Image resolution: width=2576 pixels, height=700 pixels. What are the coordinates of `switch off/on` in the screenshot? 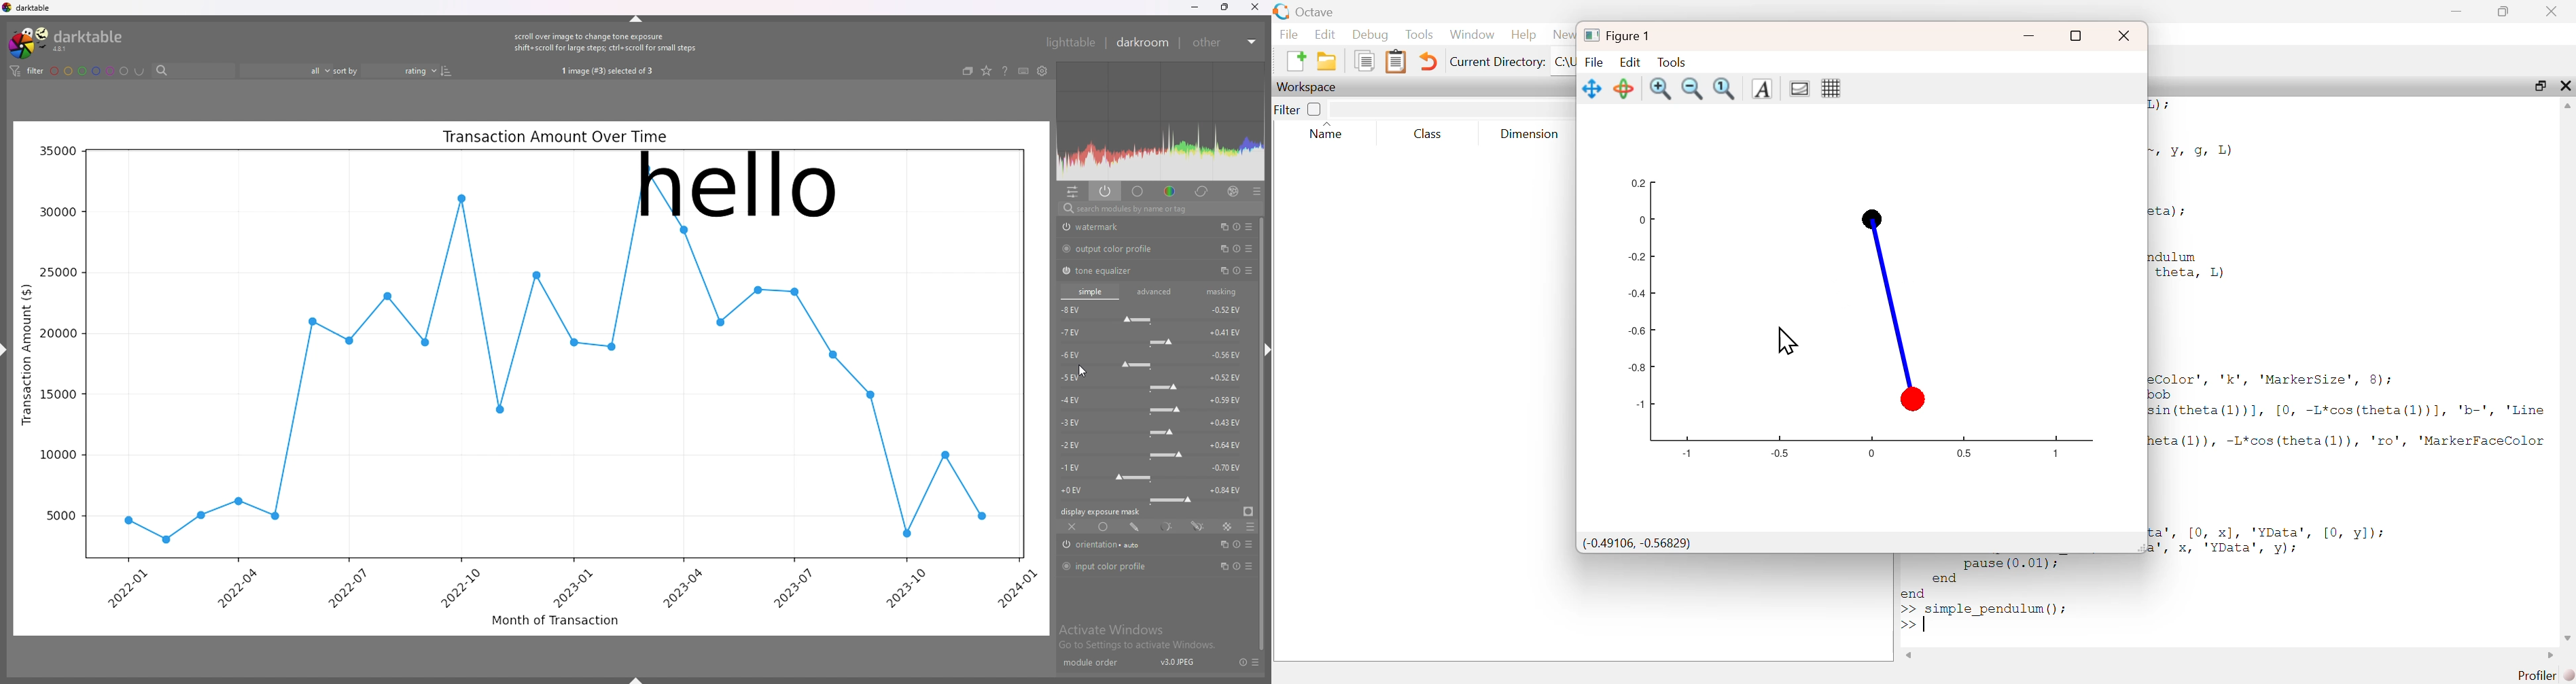 It's located at (1066, 545).